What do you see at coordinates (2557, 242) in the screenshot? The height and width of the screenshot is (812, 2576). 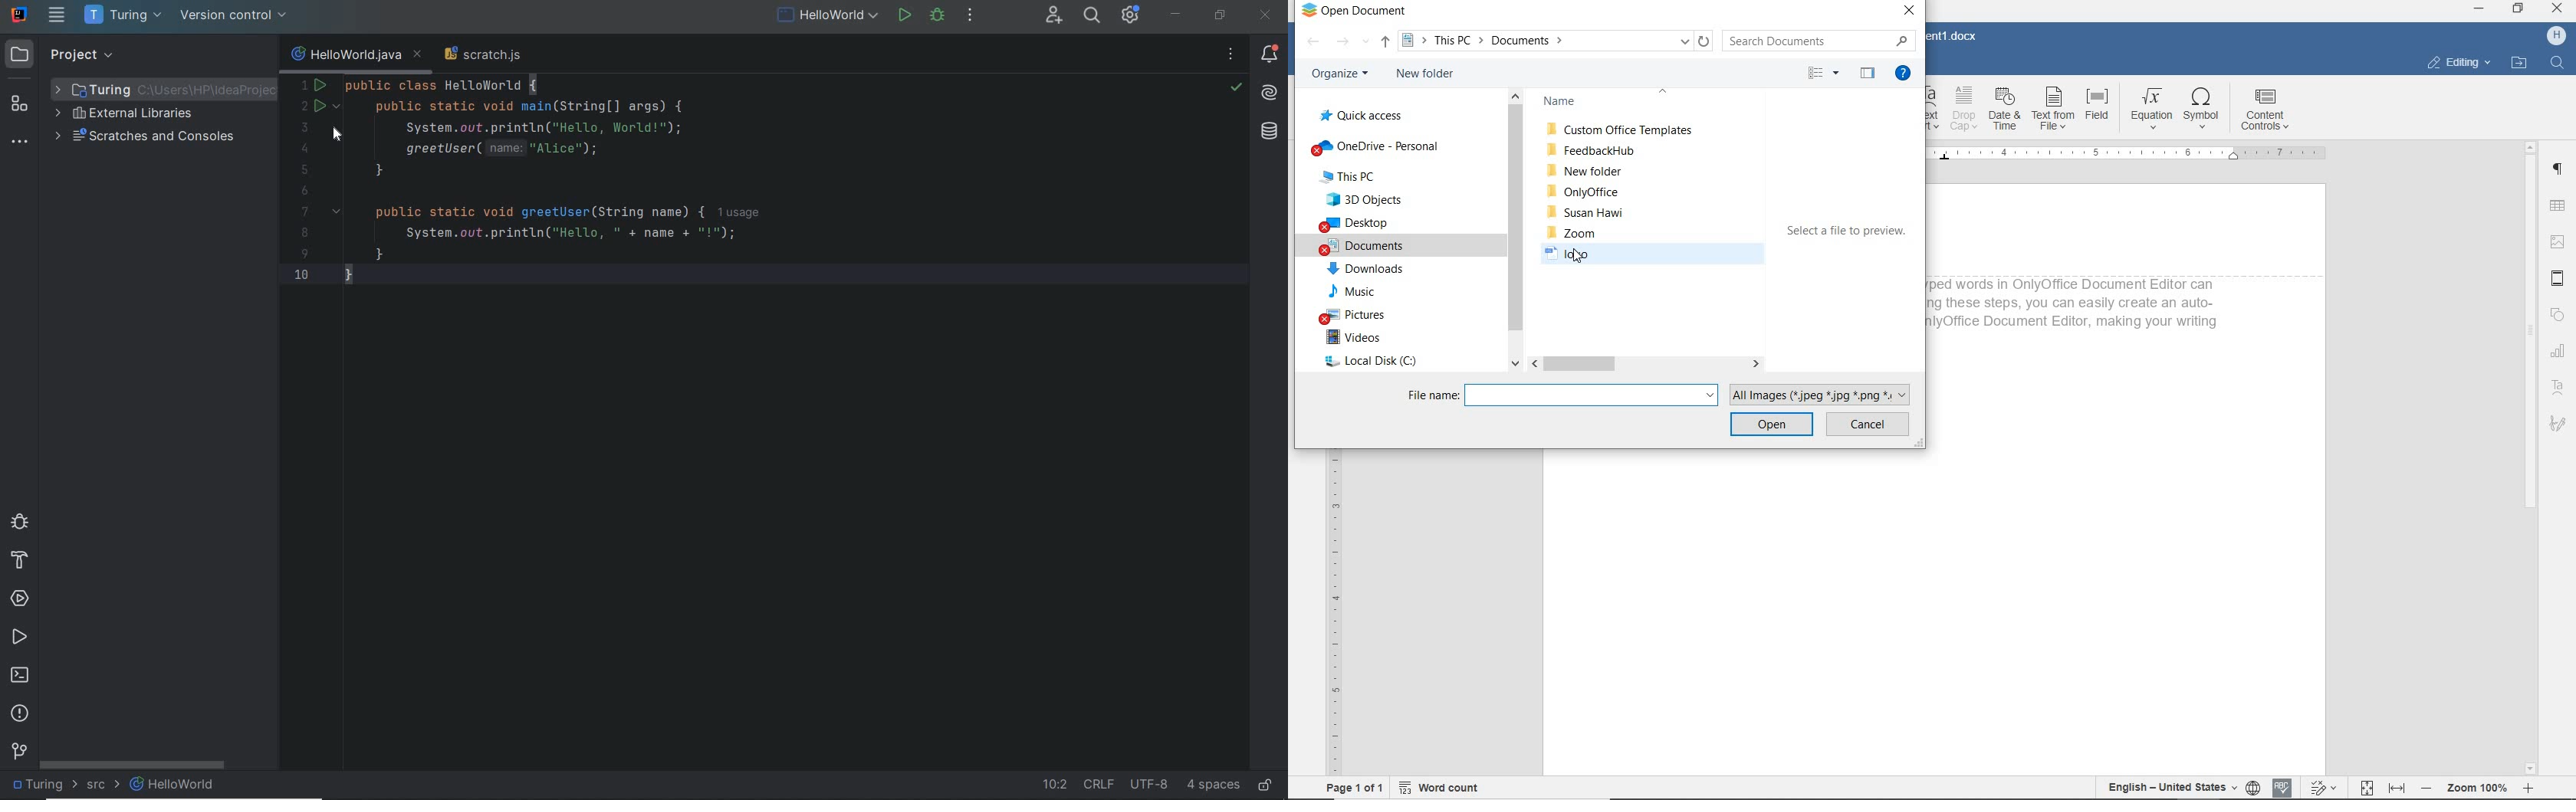 I see `IMAGE` at bounding box center [2557, 242].